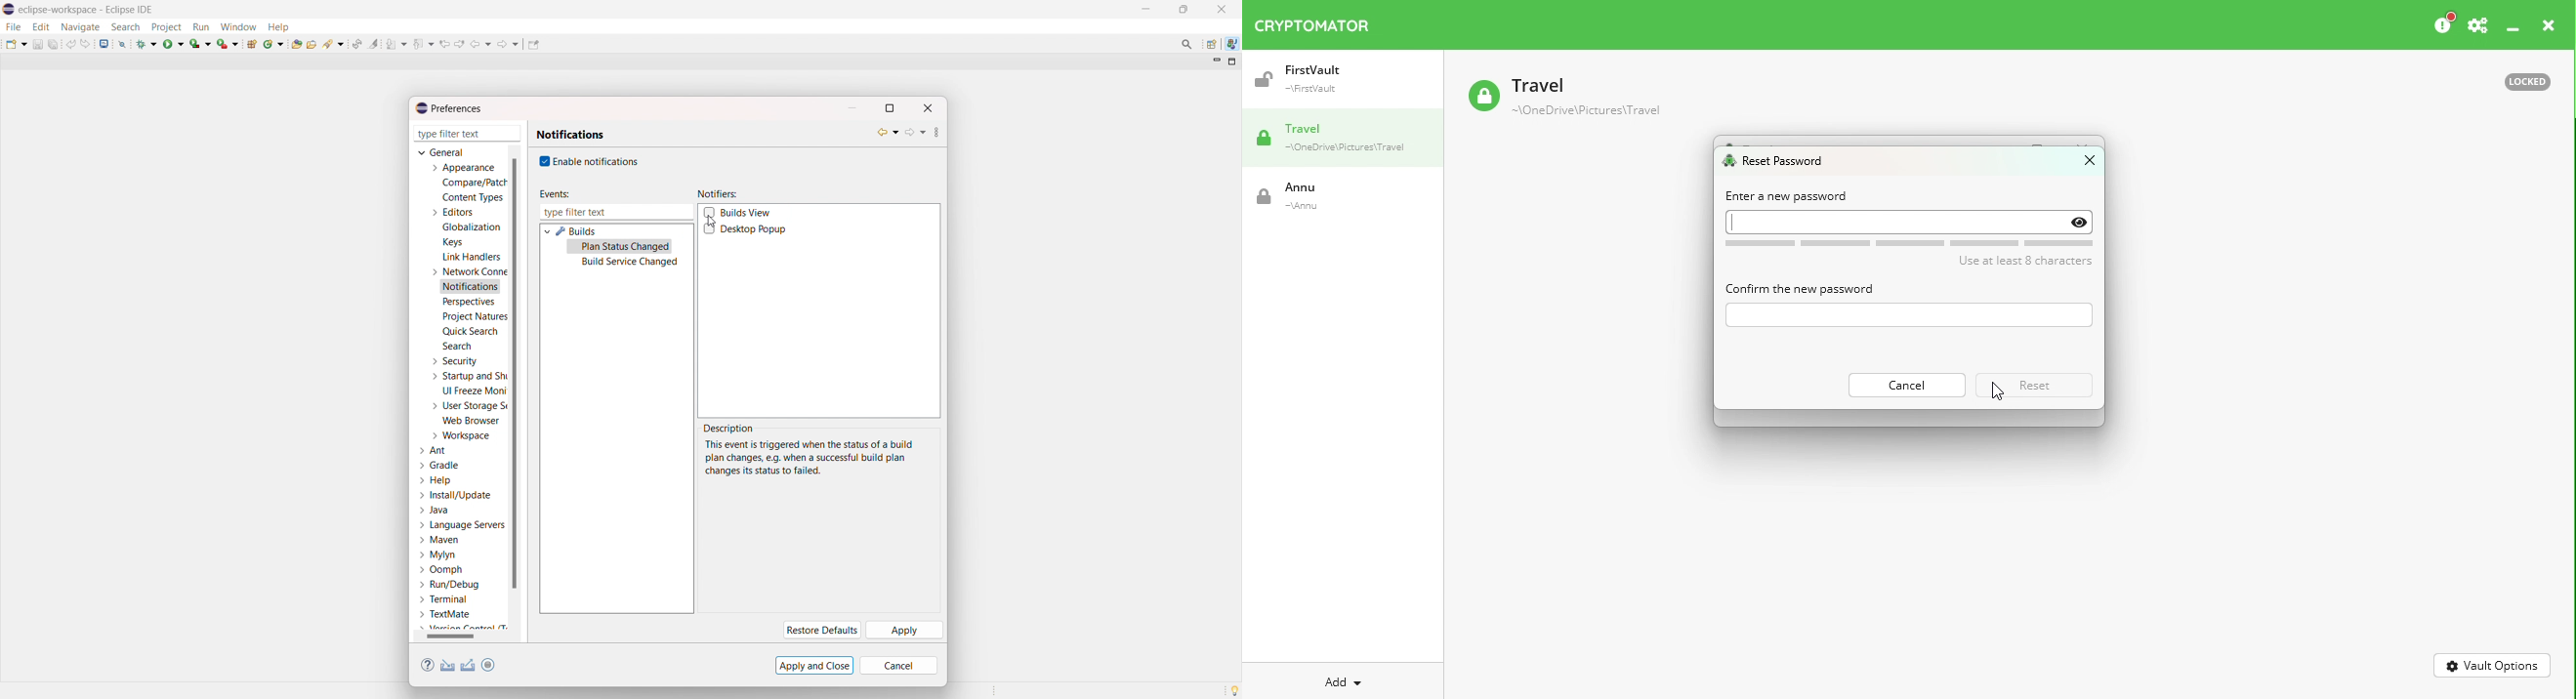 The width and height of the screenshot is (2576, 700). I want to click on Use at least 8 characters, so click(1915, 253).